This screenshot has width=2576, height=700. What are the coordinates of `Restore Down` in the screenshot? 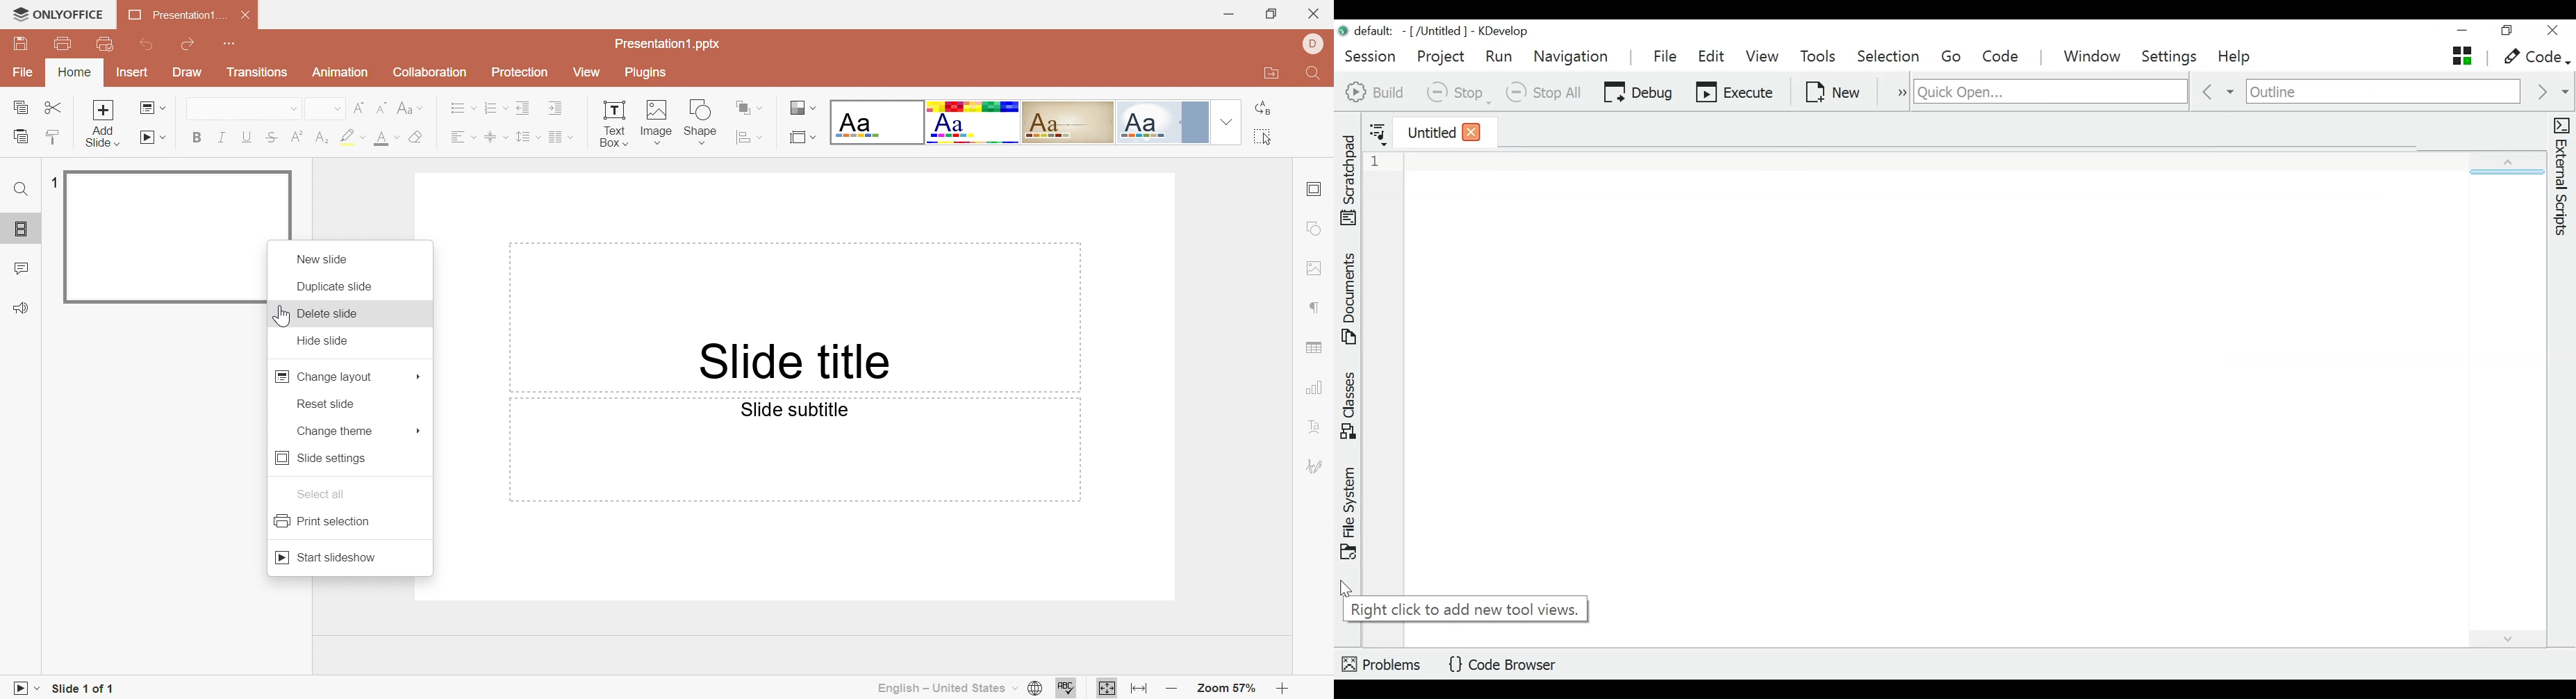 It's located at (1274, 13).